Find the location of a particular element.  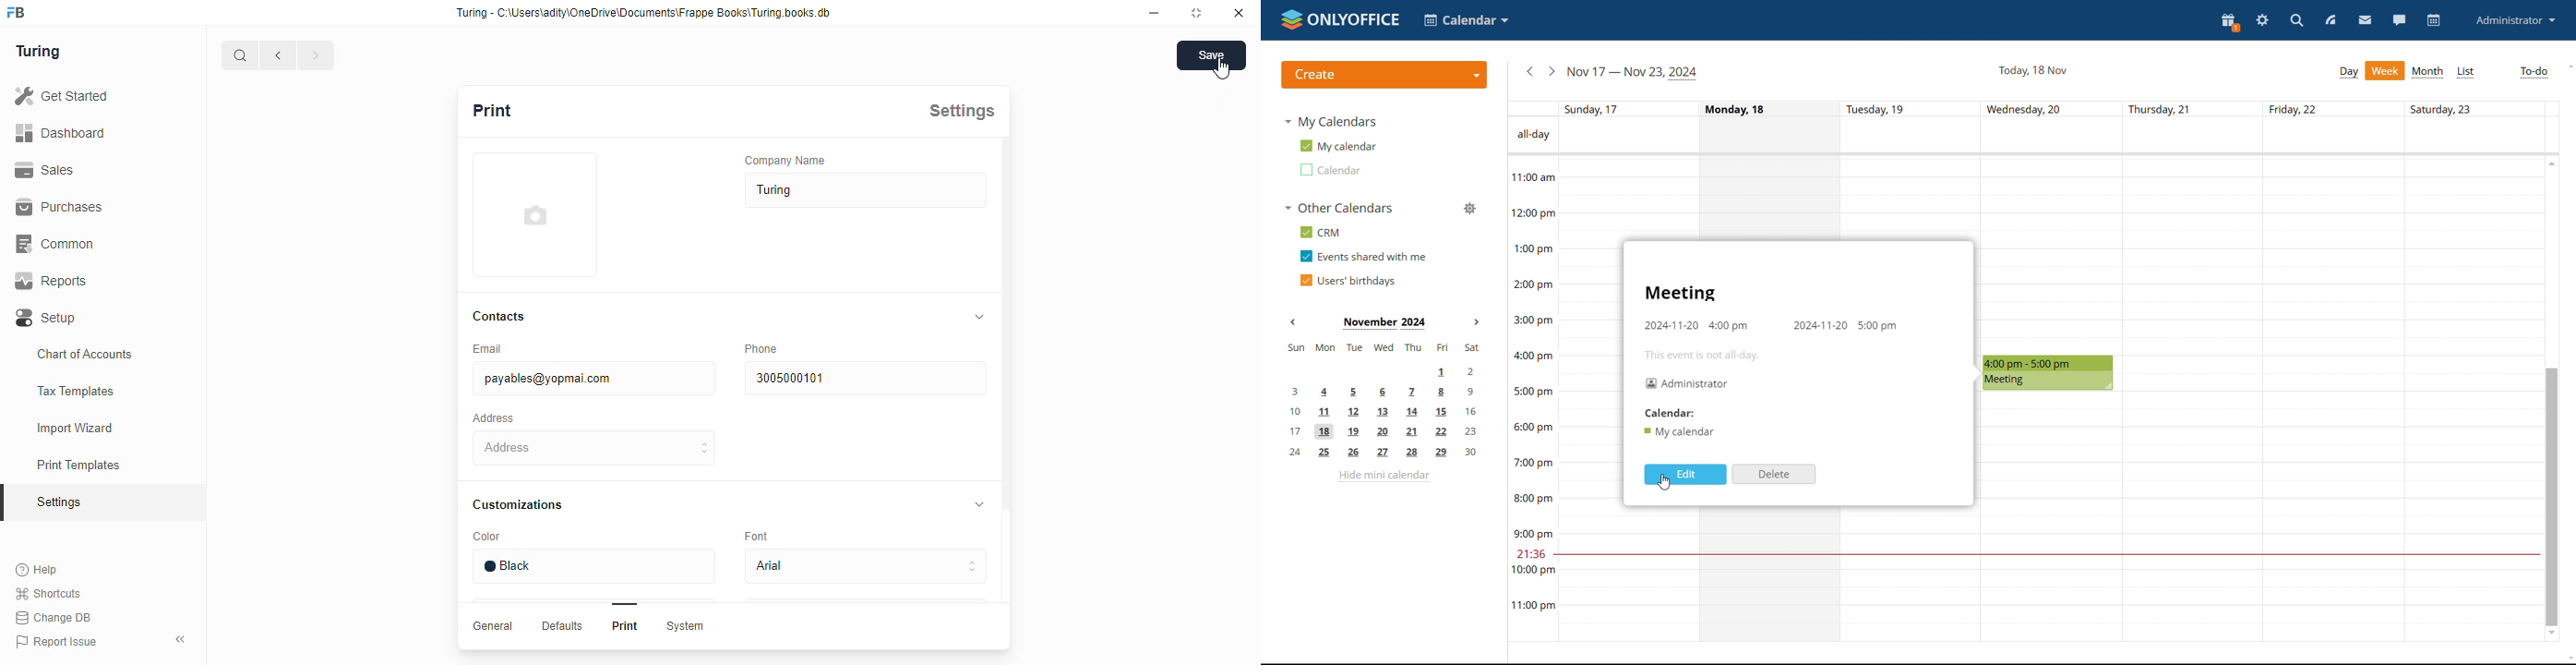

Eont is located at coordinates (759, 534).